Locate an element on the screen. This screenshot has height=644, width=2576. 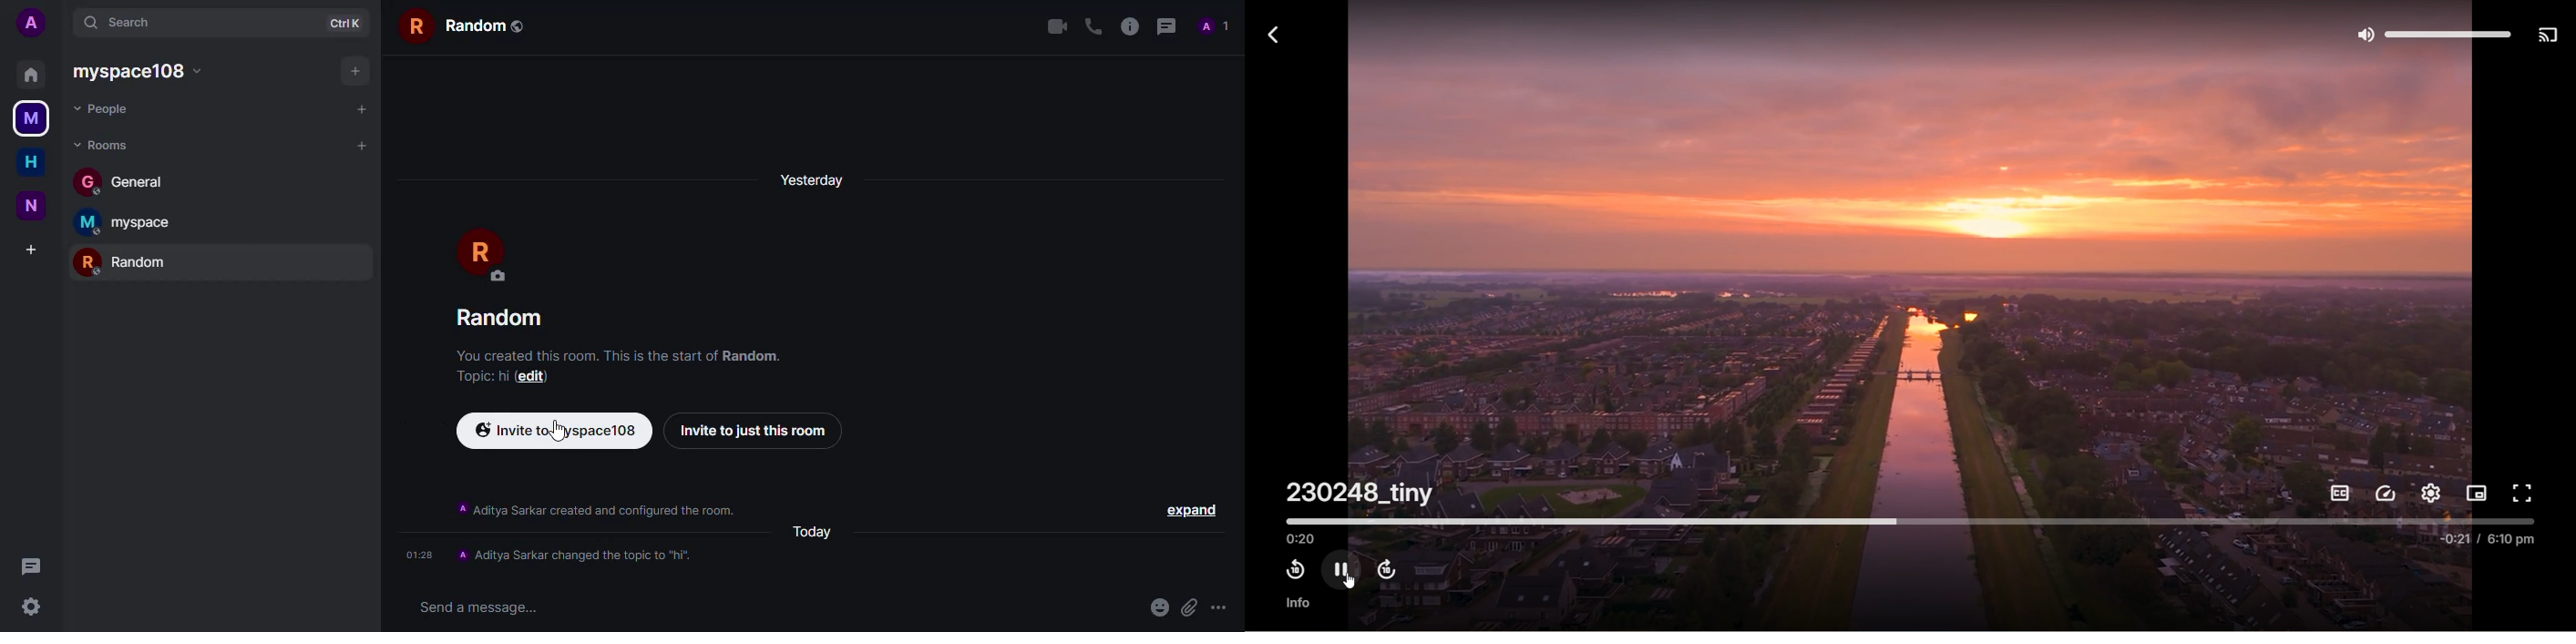
myspace108 is located at coordinates (146, 71).